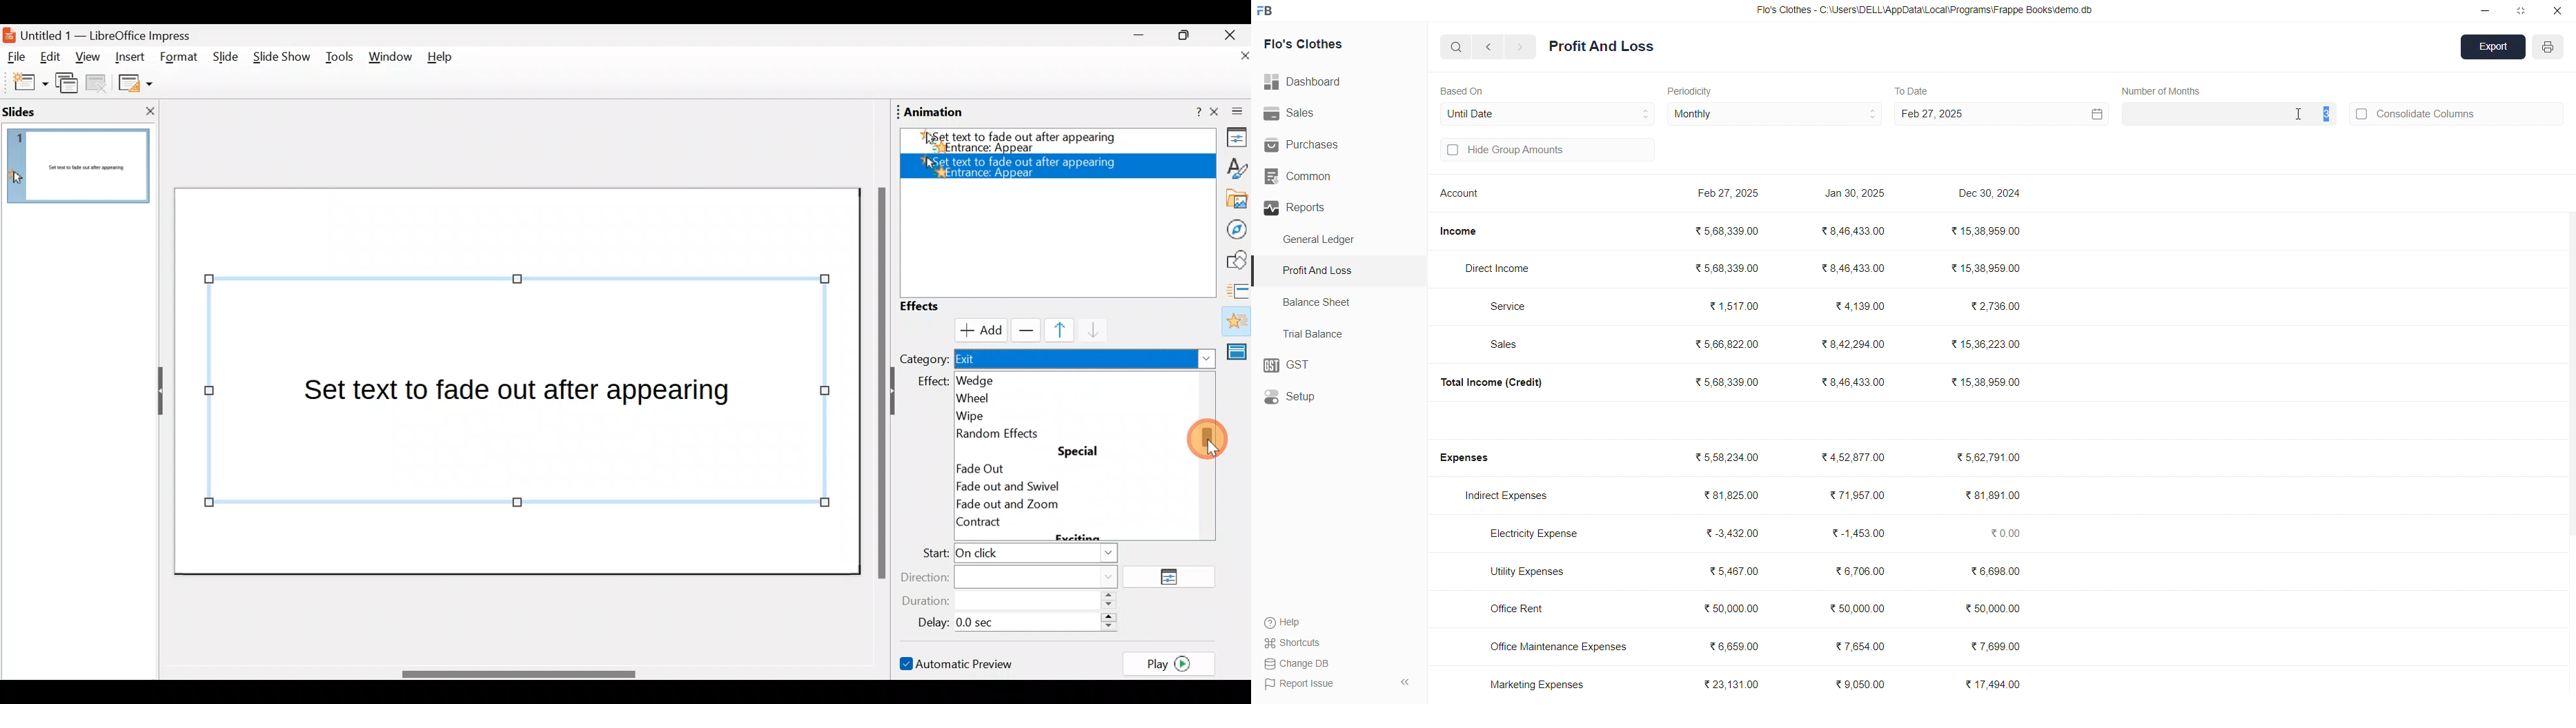  Describe the element at coordinates (923, 359) in the screenshot. I see `Category` at that location.